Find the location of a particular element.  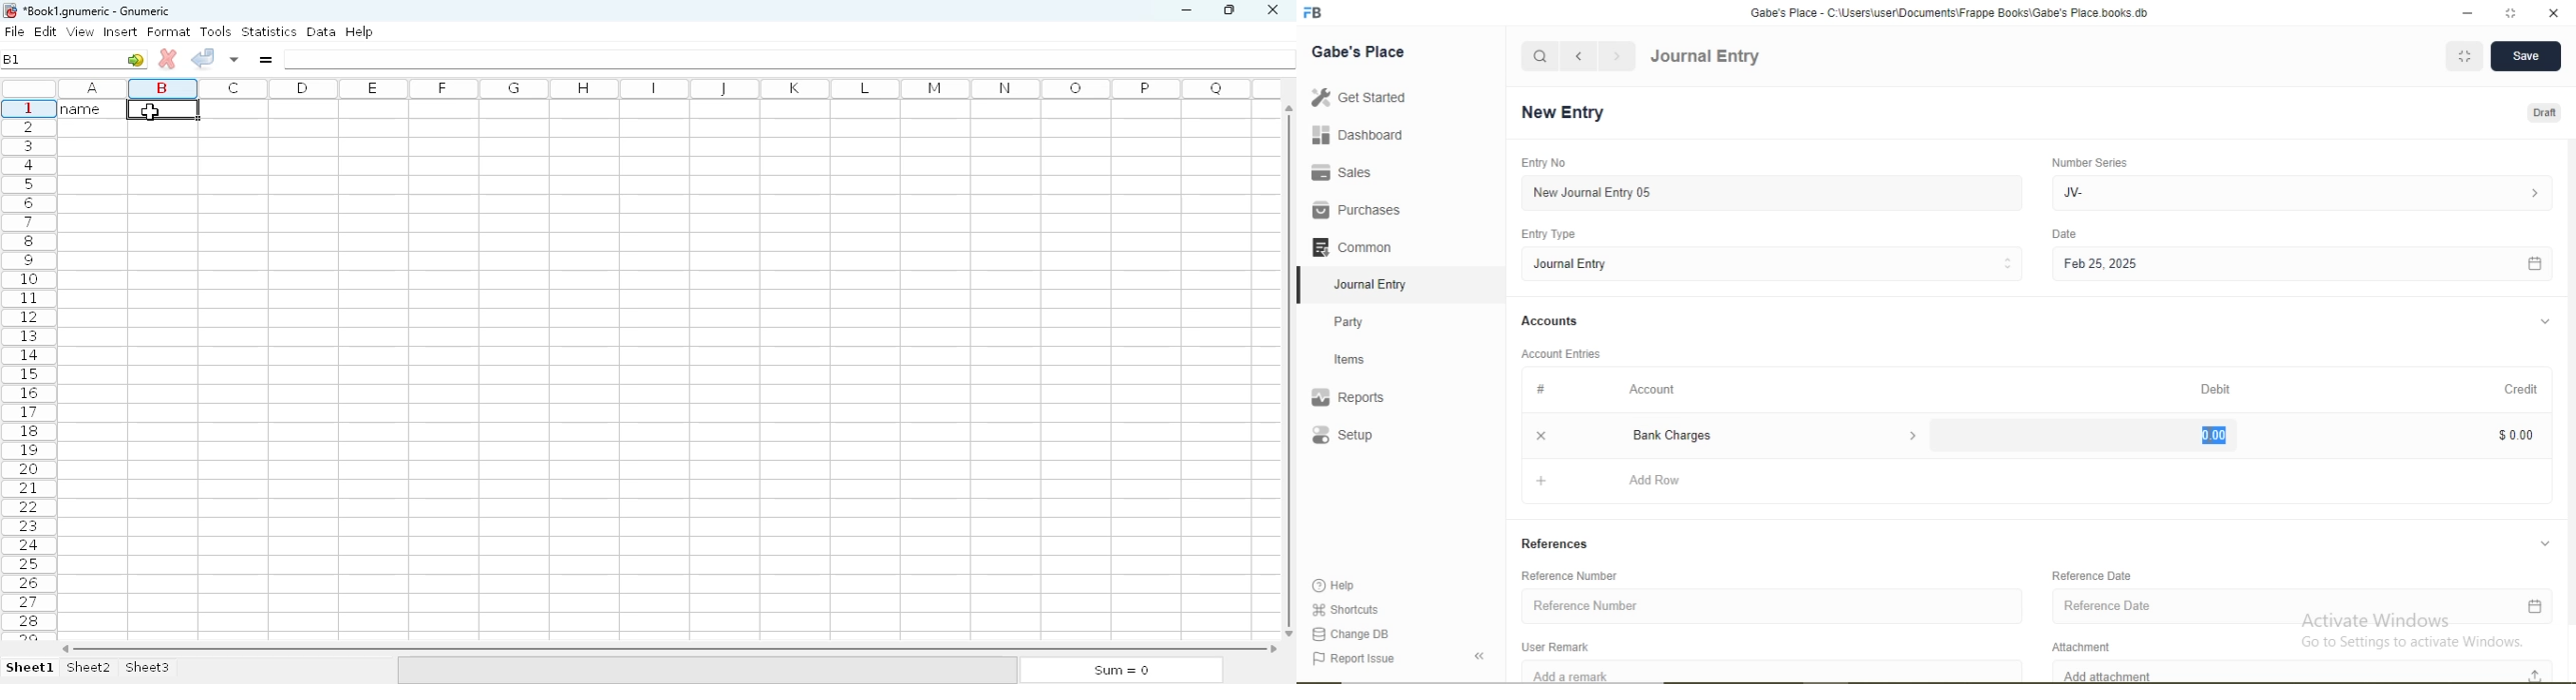

enter formula is located at coordinates (265, 59).